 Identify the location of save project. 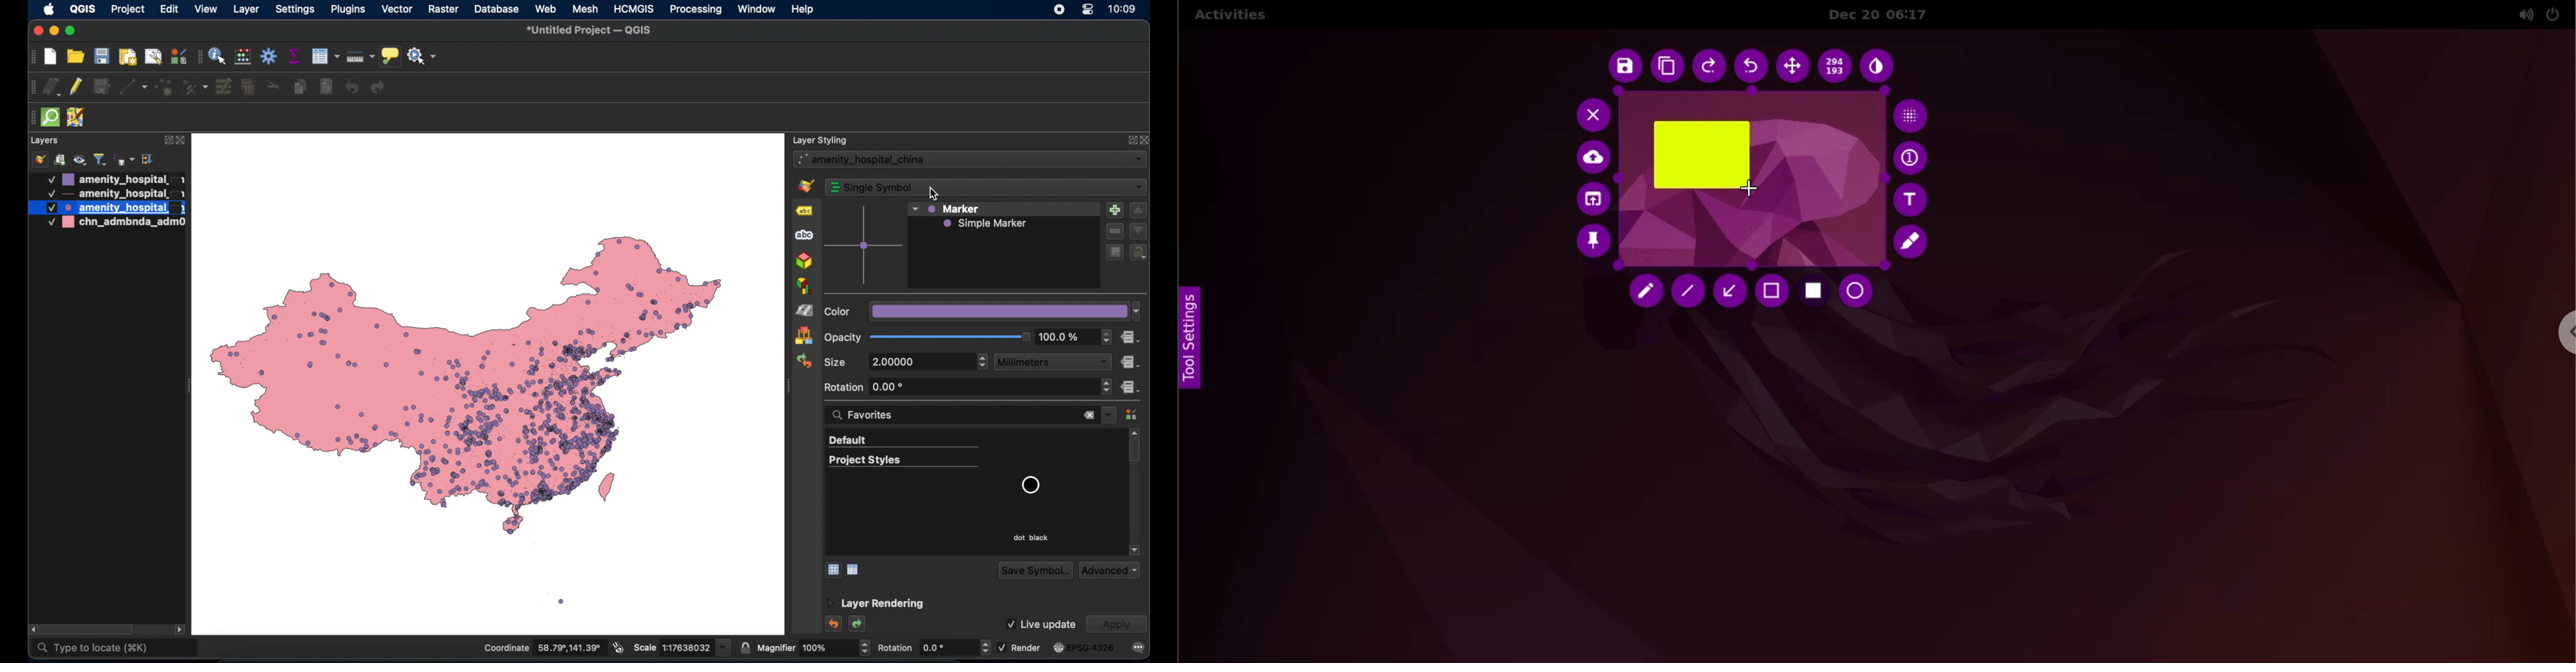
(102, 58).